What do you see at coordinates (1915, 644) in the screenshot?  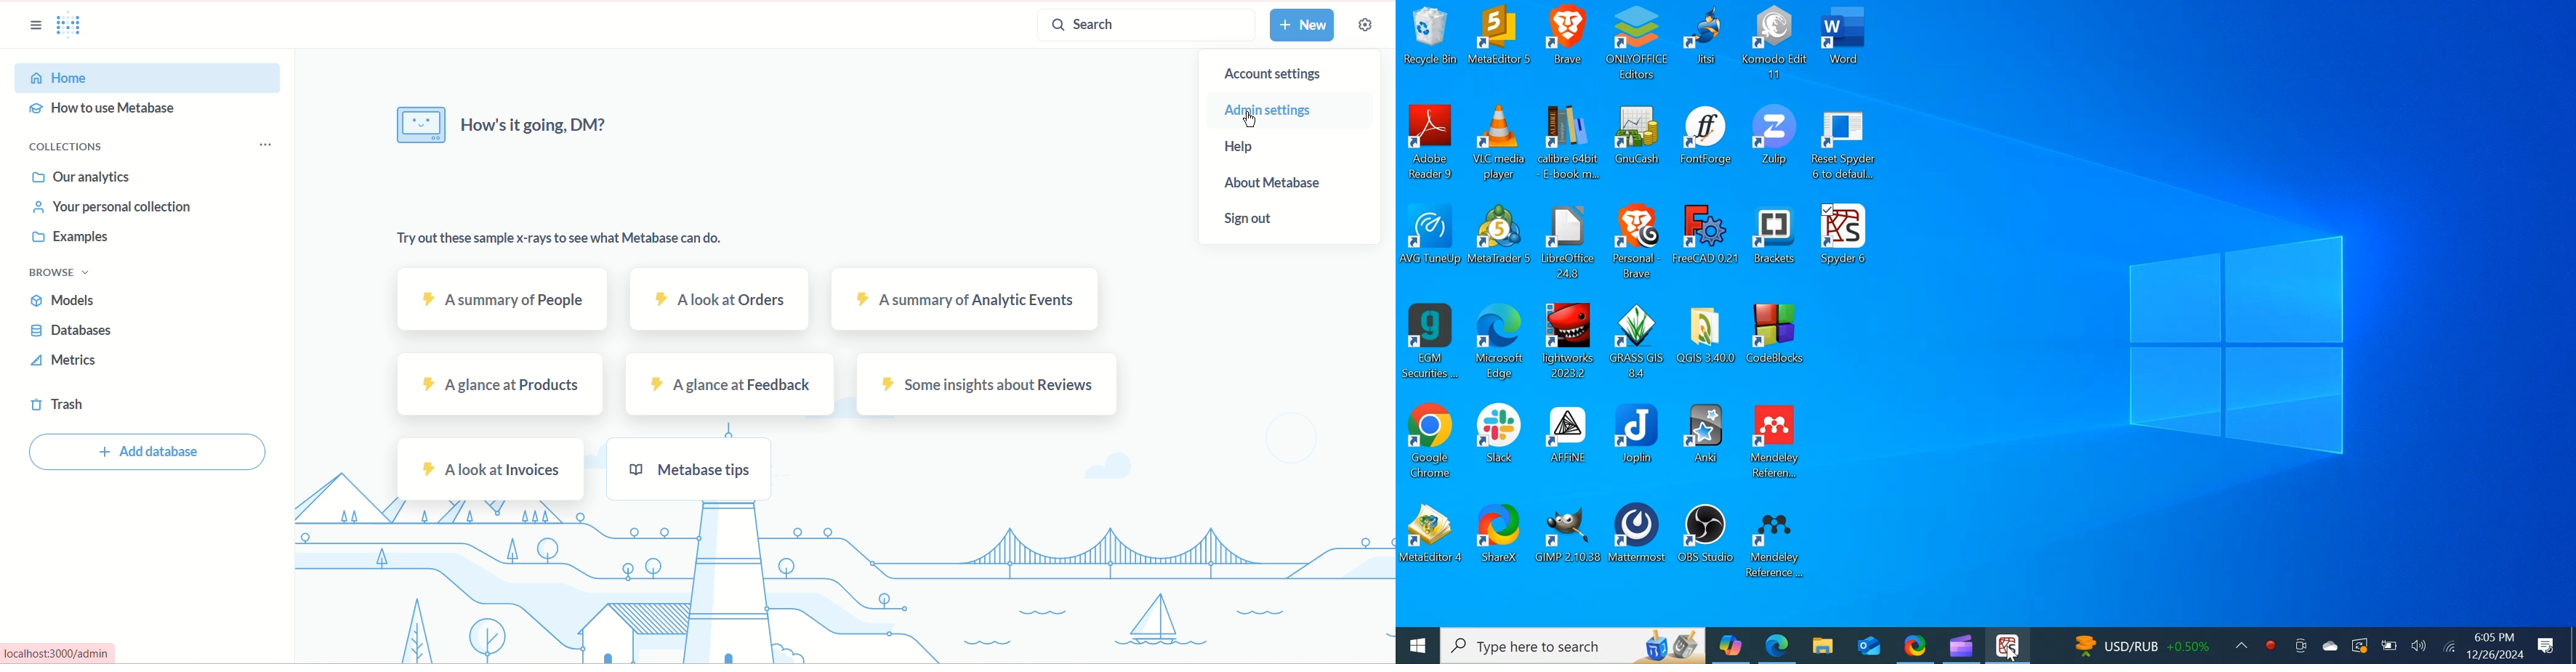 I see `Sharex Desktop Icon` at bounding box center [1915, 644].